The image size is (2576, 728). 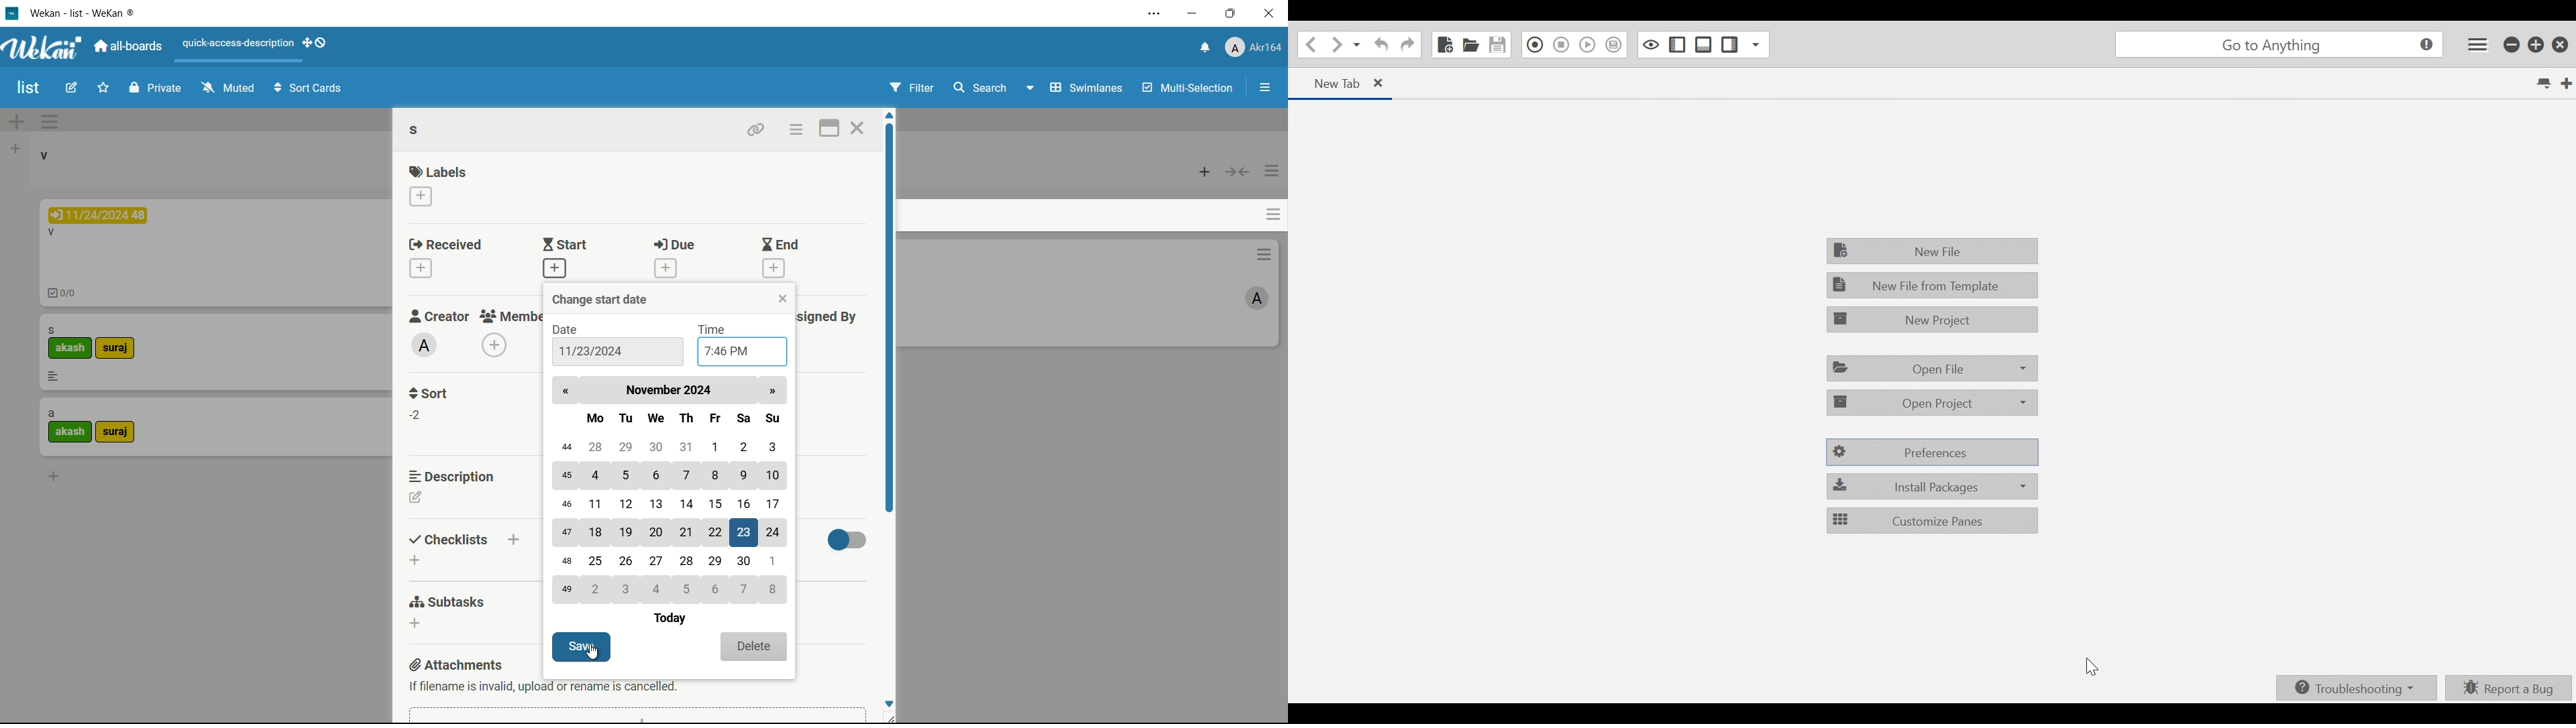 I want to click on Cursor, so click(x=2092, y=669).